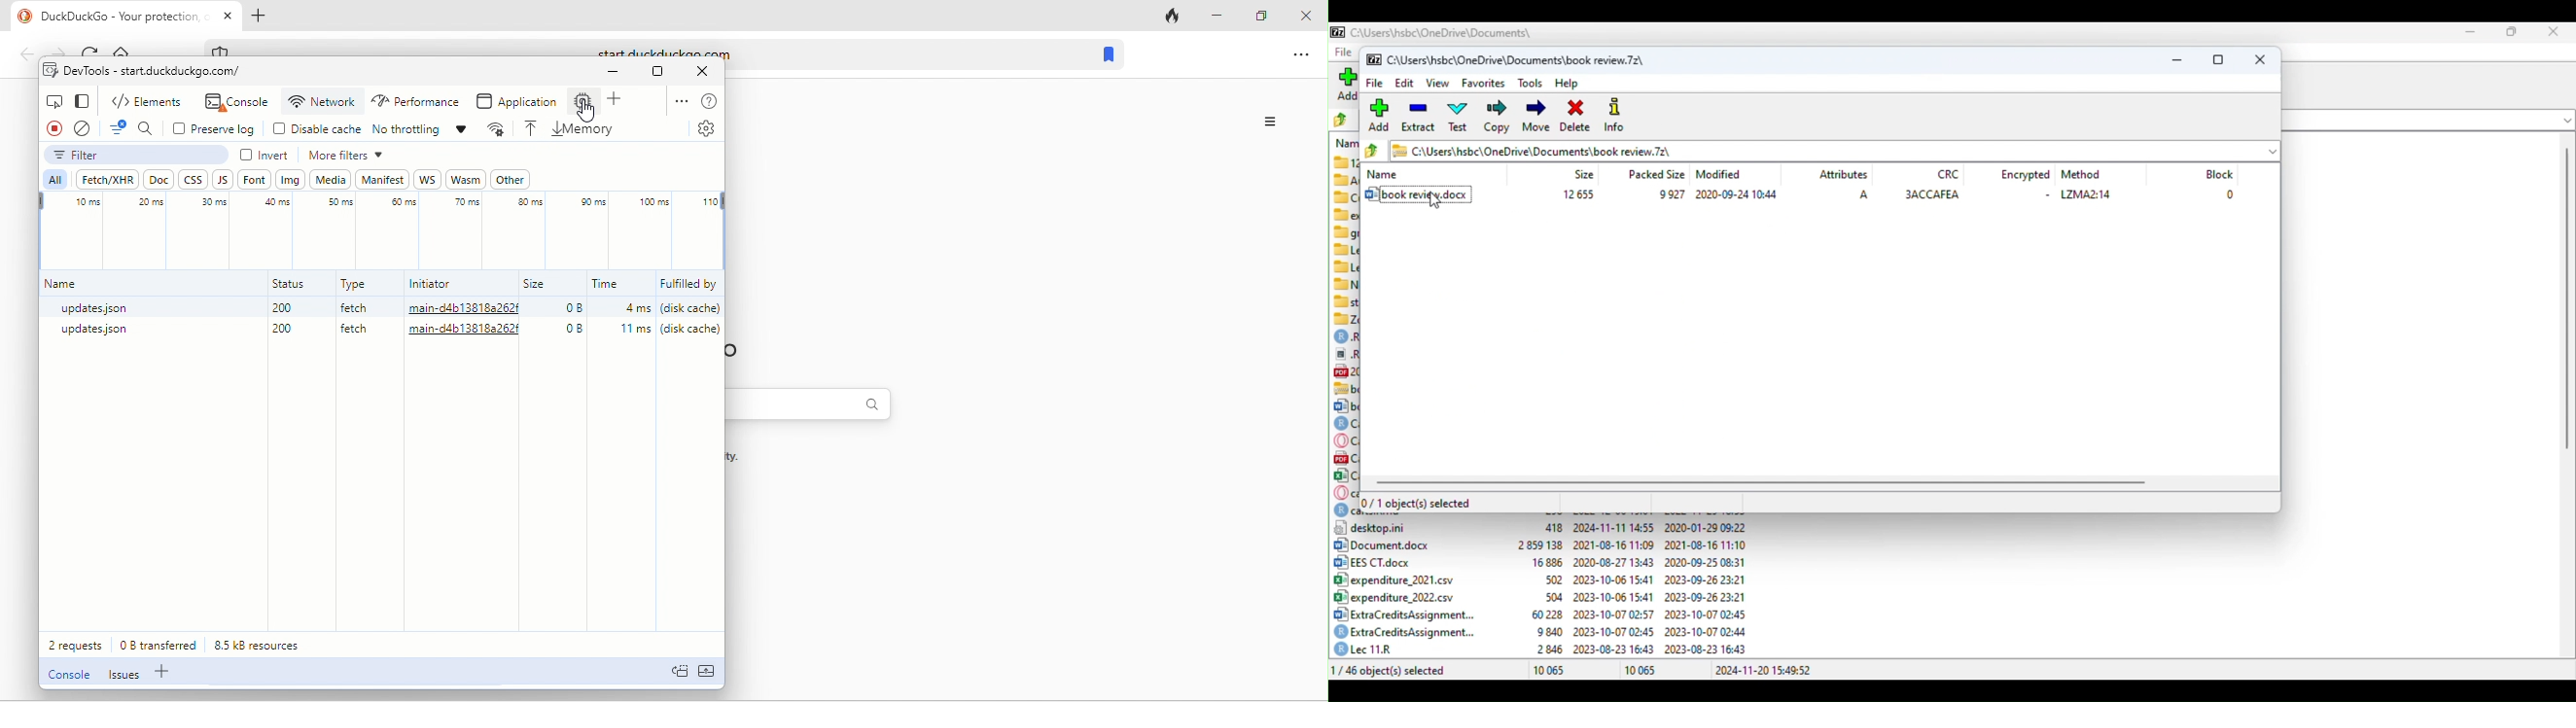 This screenshot has width=2576, height=728. I want to click on horizontal scroll bar, so click(1760, 482).